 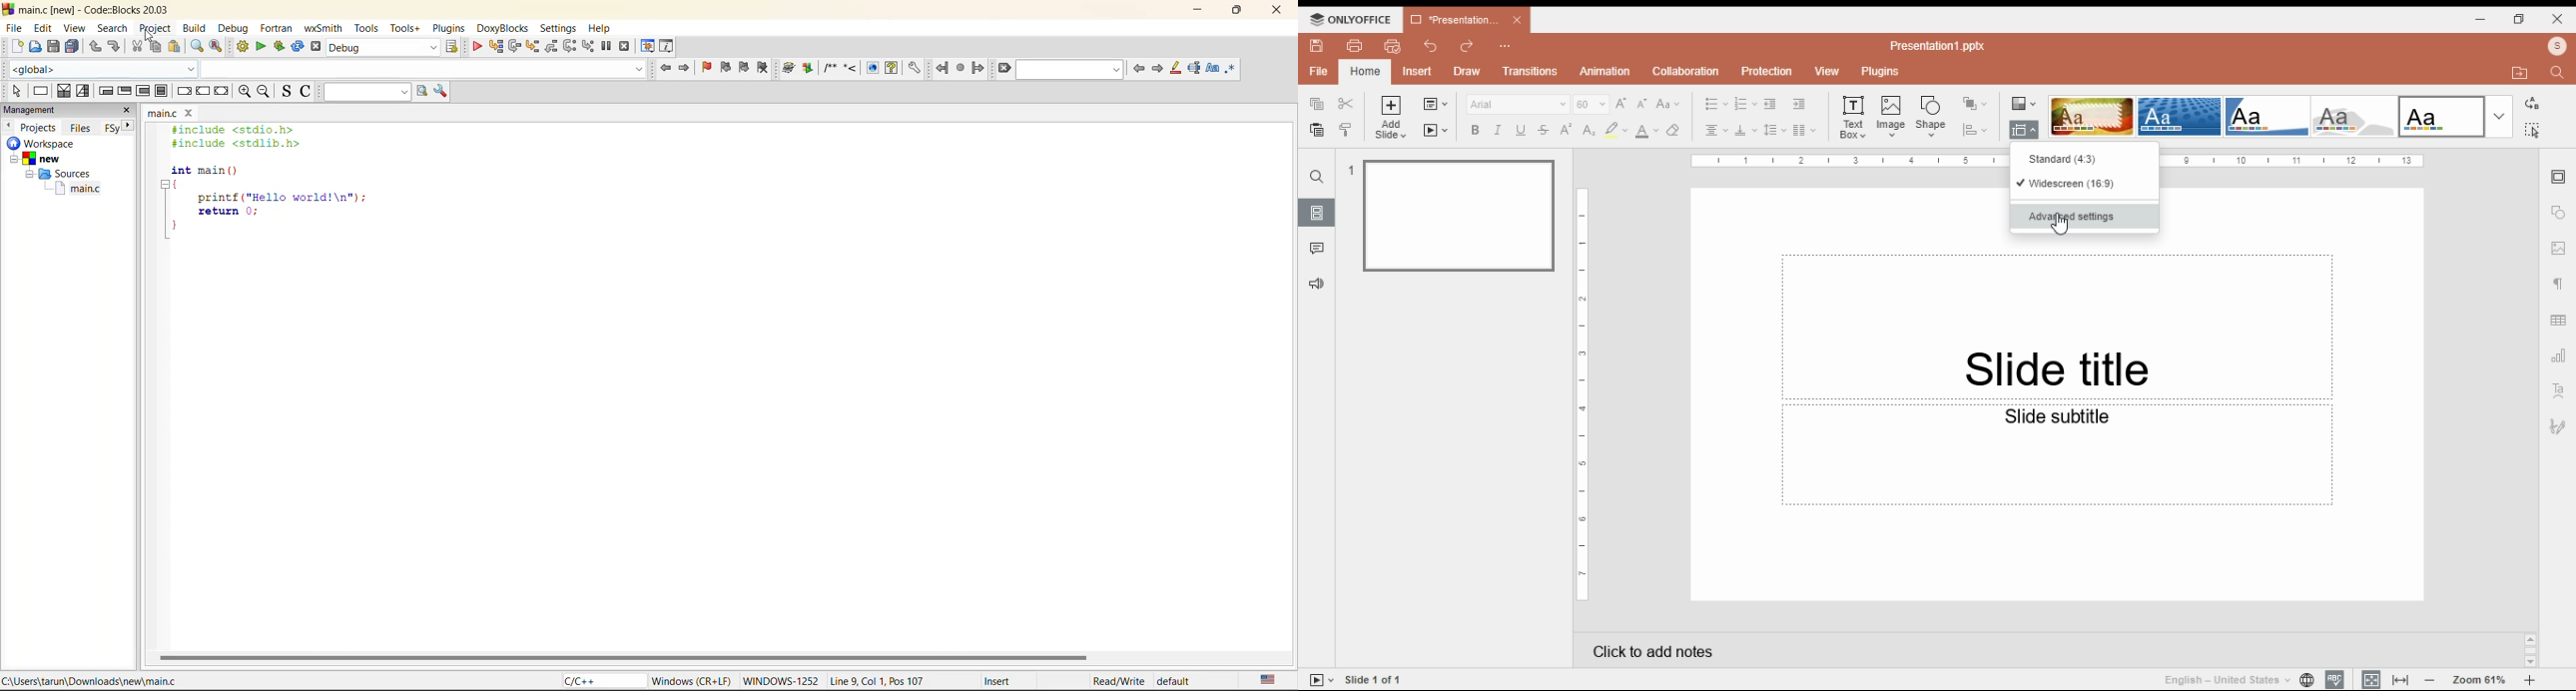 What do you see at coordinates (2084, 186) in the screenshot?
I see `widescreen (16:9)` at bounding box center [2084, 186].